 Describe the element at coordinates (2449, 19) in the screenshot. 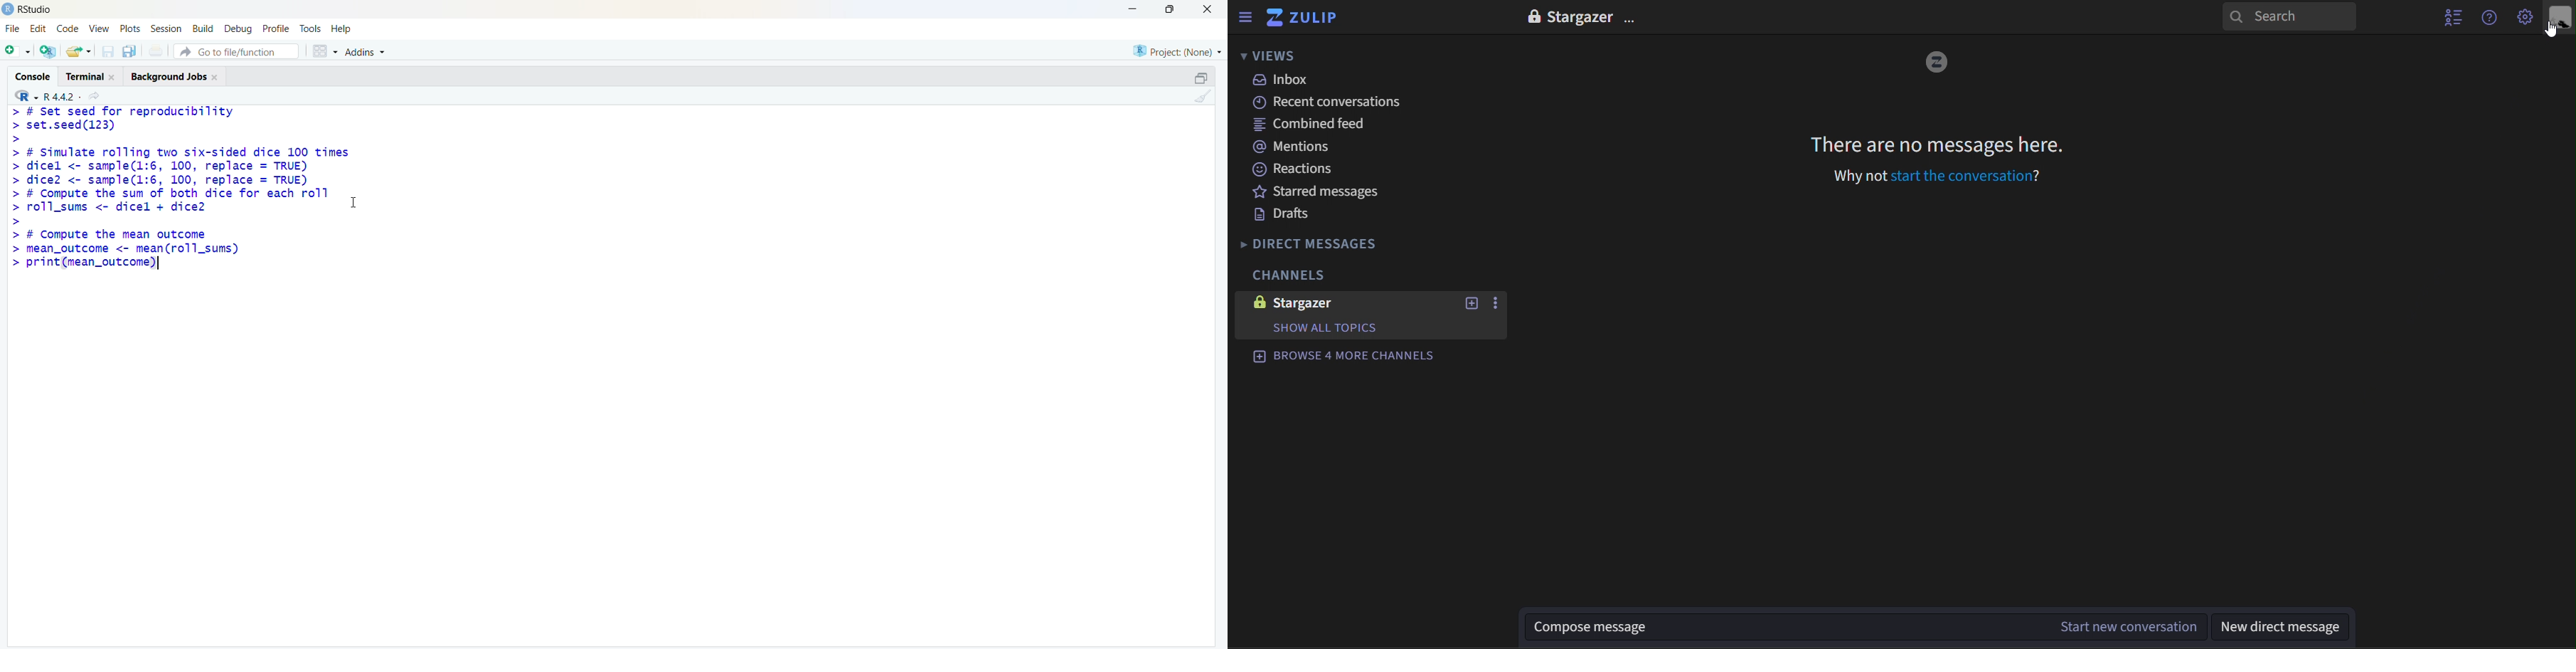

I see `hide user list` at that location.